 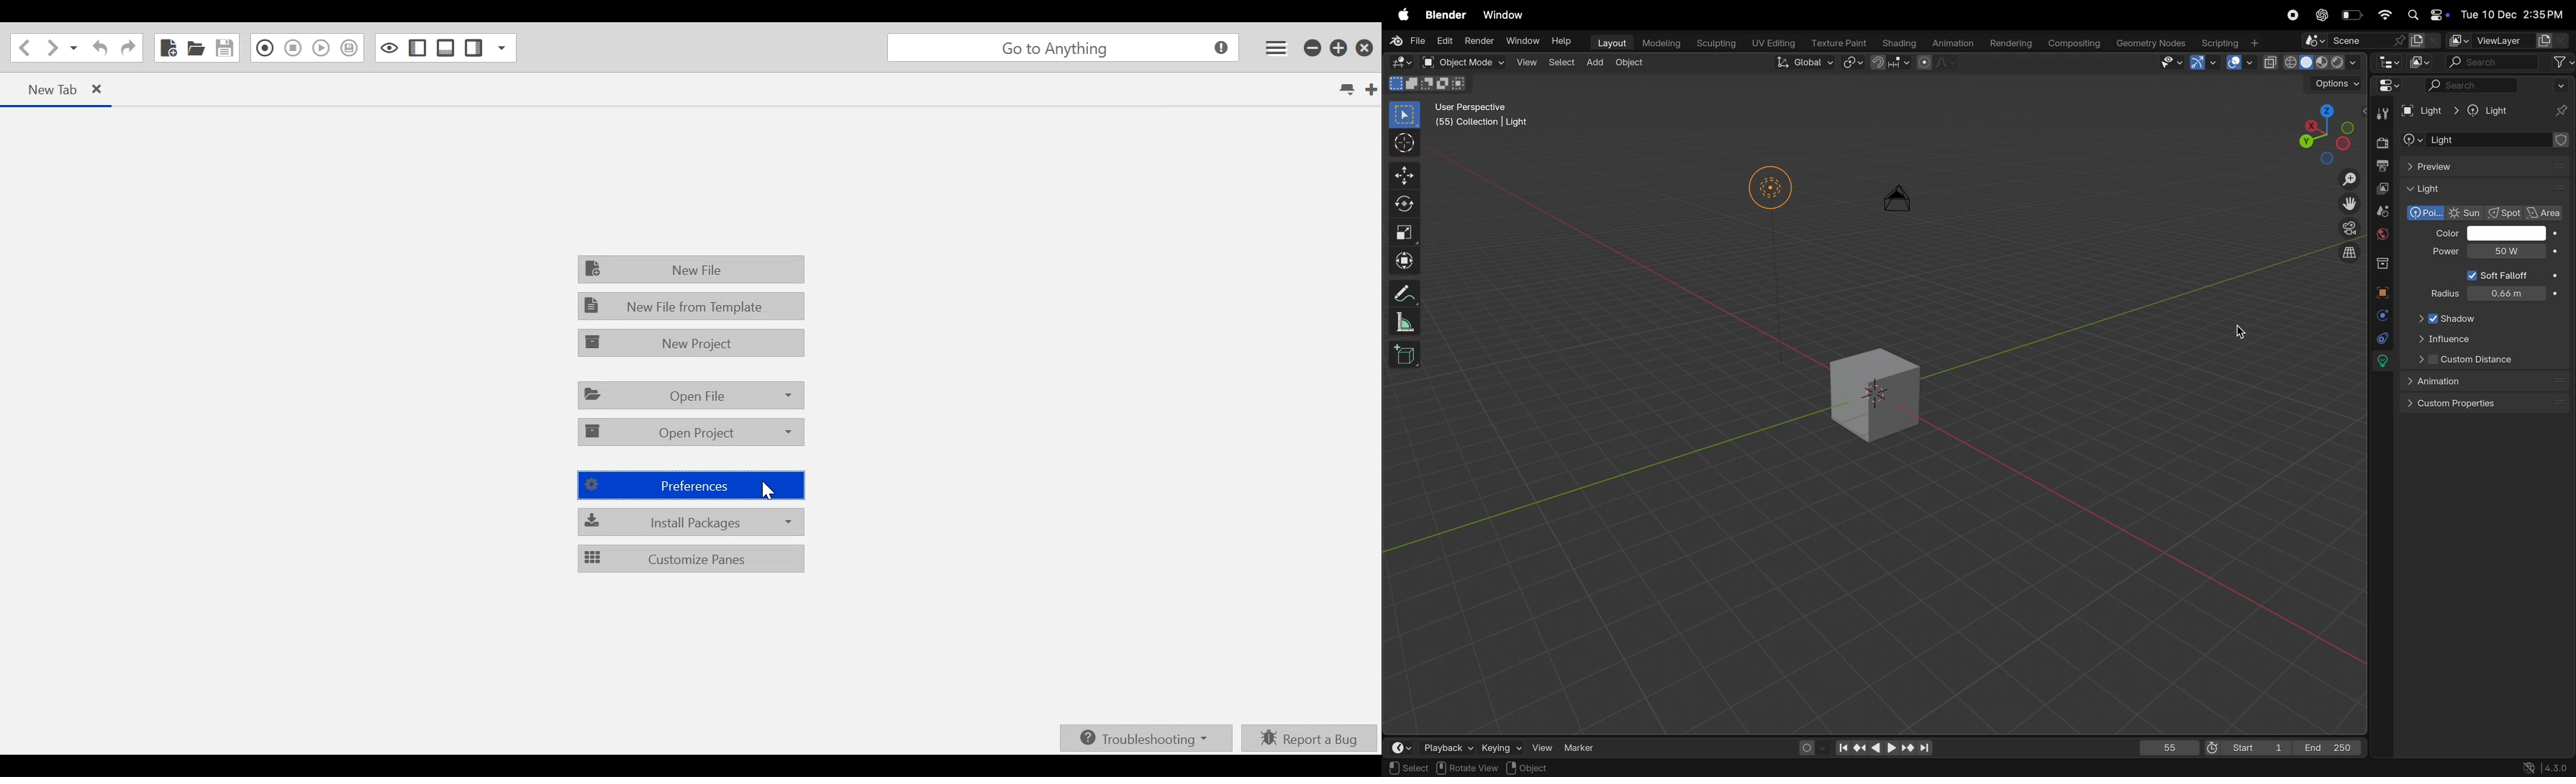 I want to click on select, so click(x=1405, y=115).